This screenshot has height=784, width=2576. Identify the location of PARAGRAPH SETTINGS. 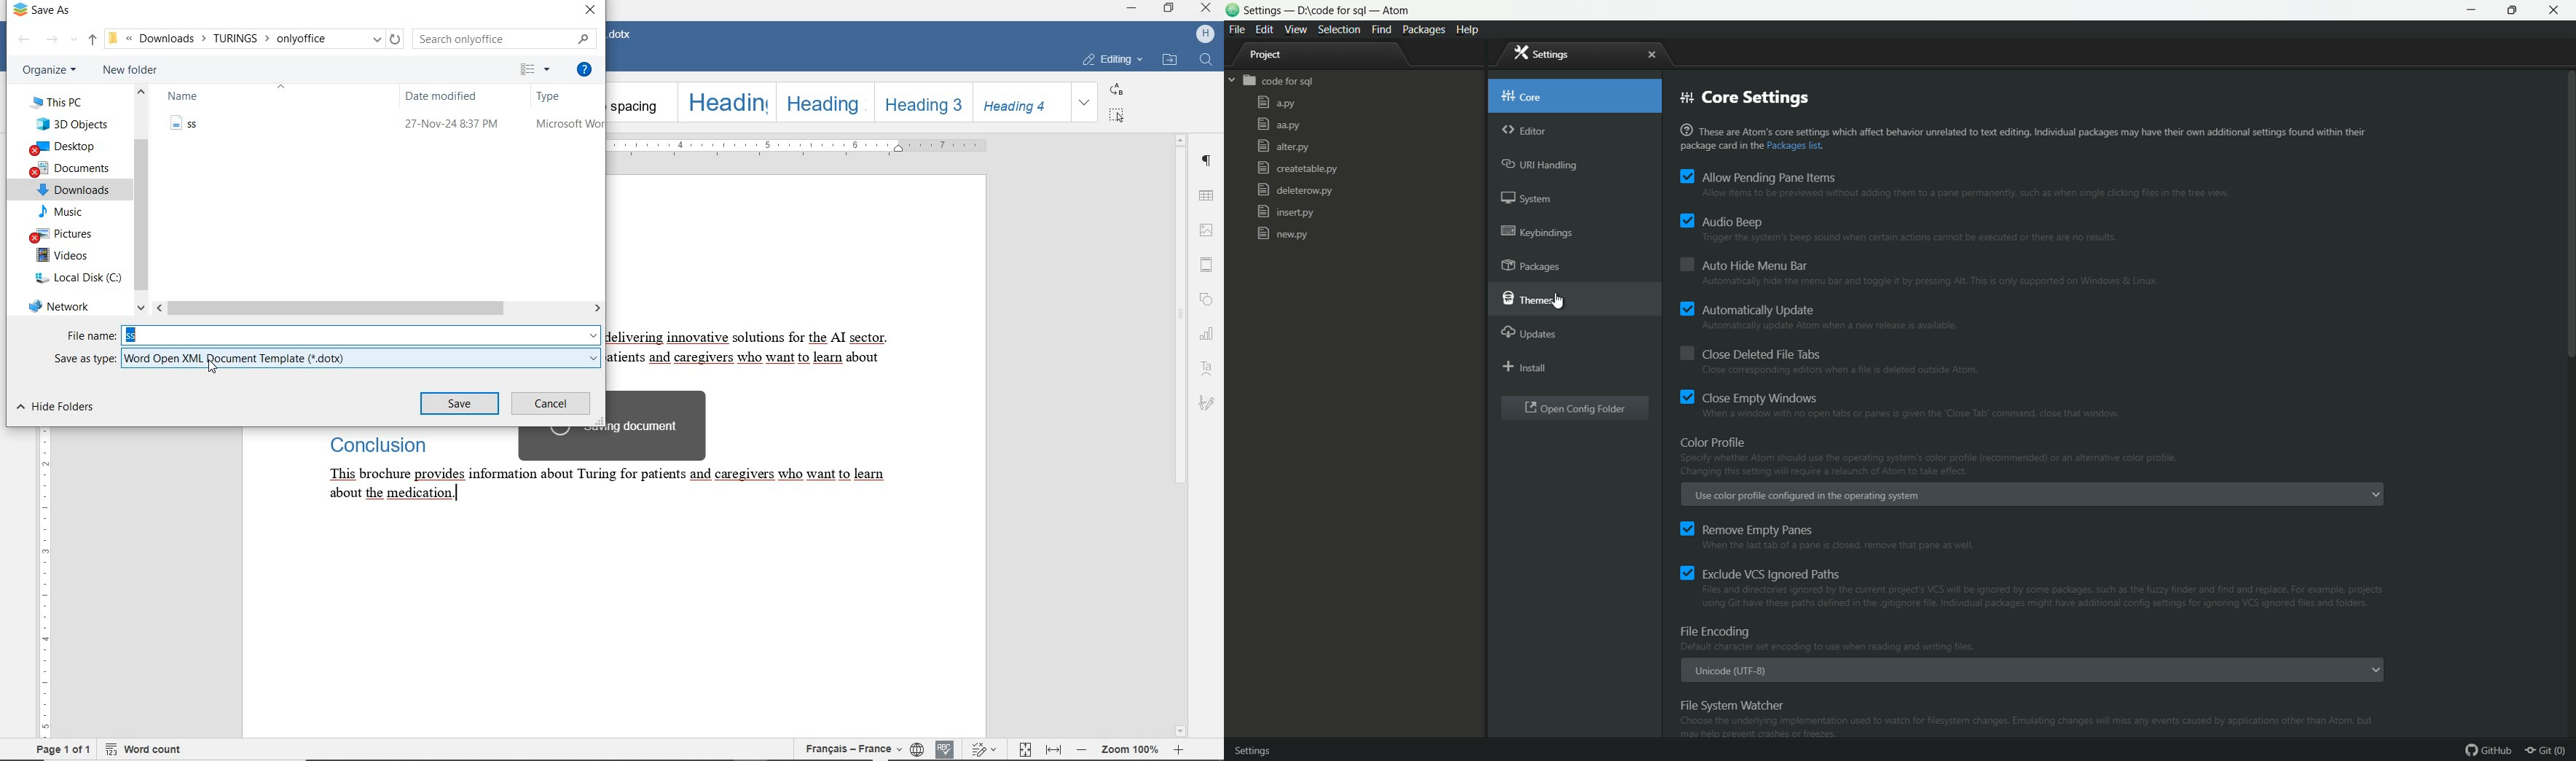
(1208, 162).